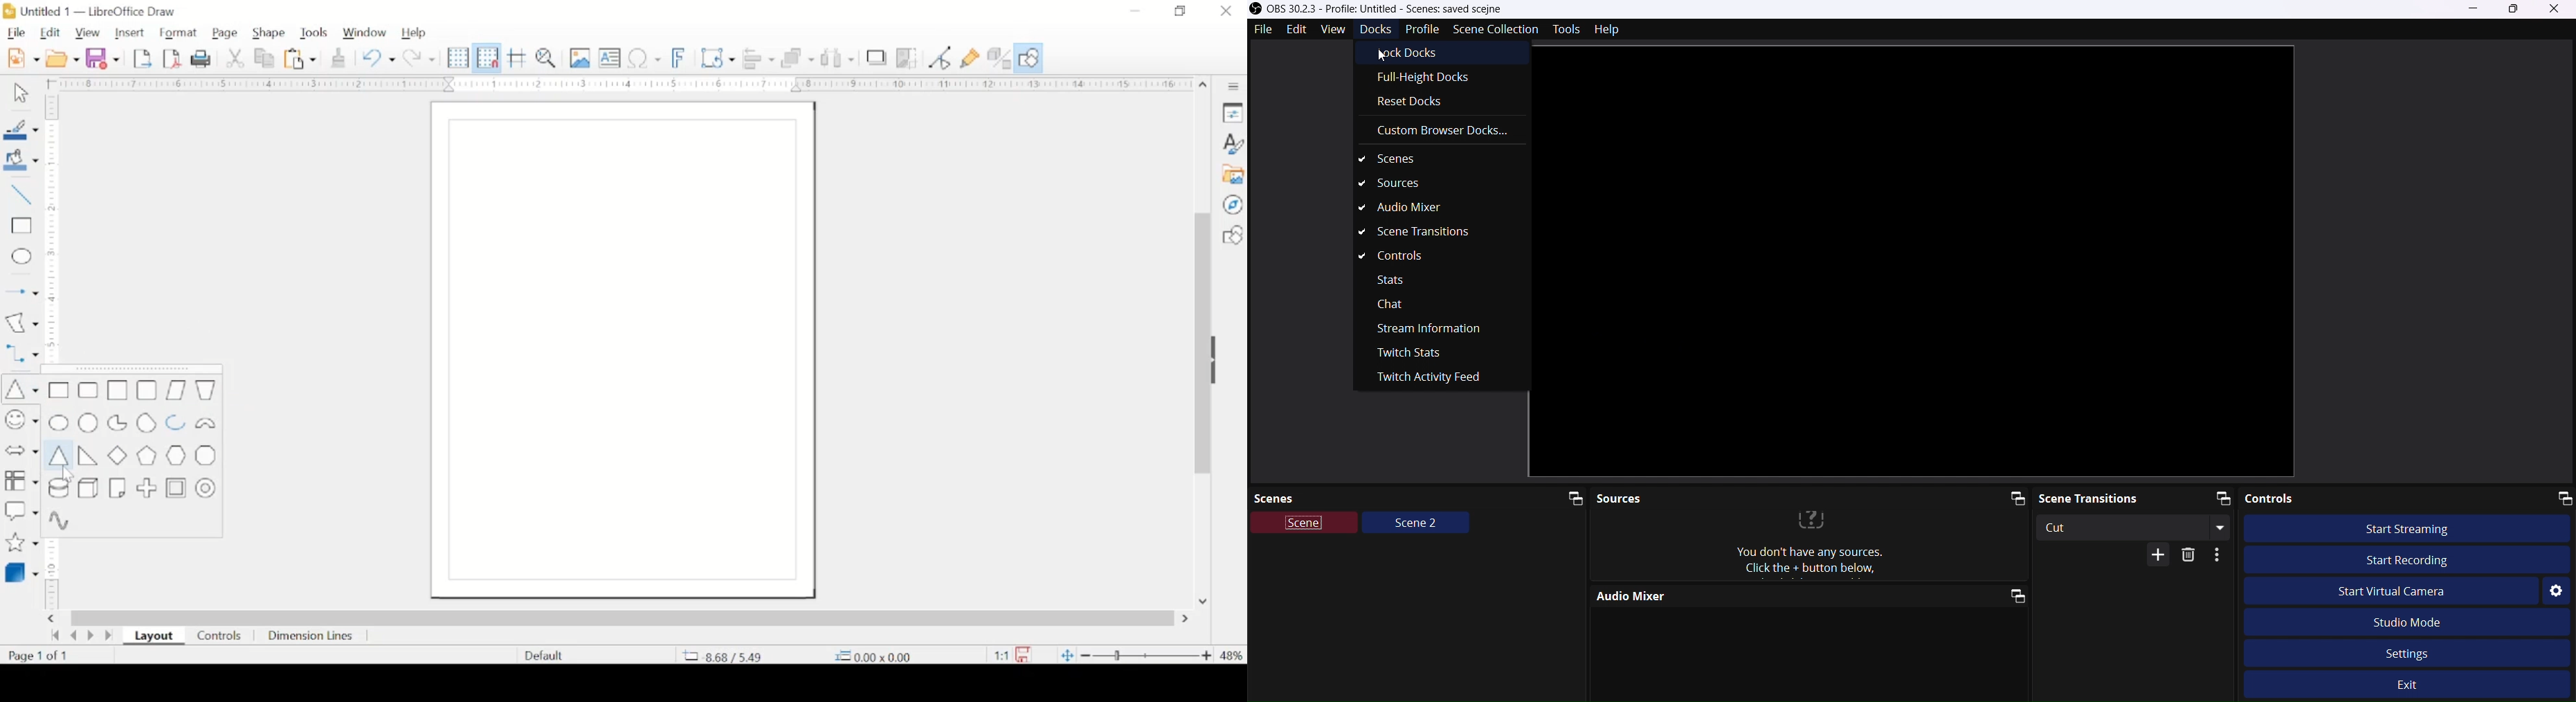  What do you see at coordinates (94, 11) in the screenshot?
I see `untitled 1 - libreoffice draw` at bounding box center [94, 11].